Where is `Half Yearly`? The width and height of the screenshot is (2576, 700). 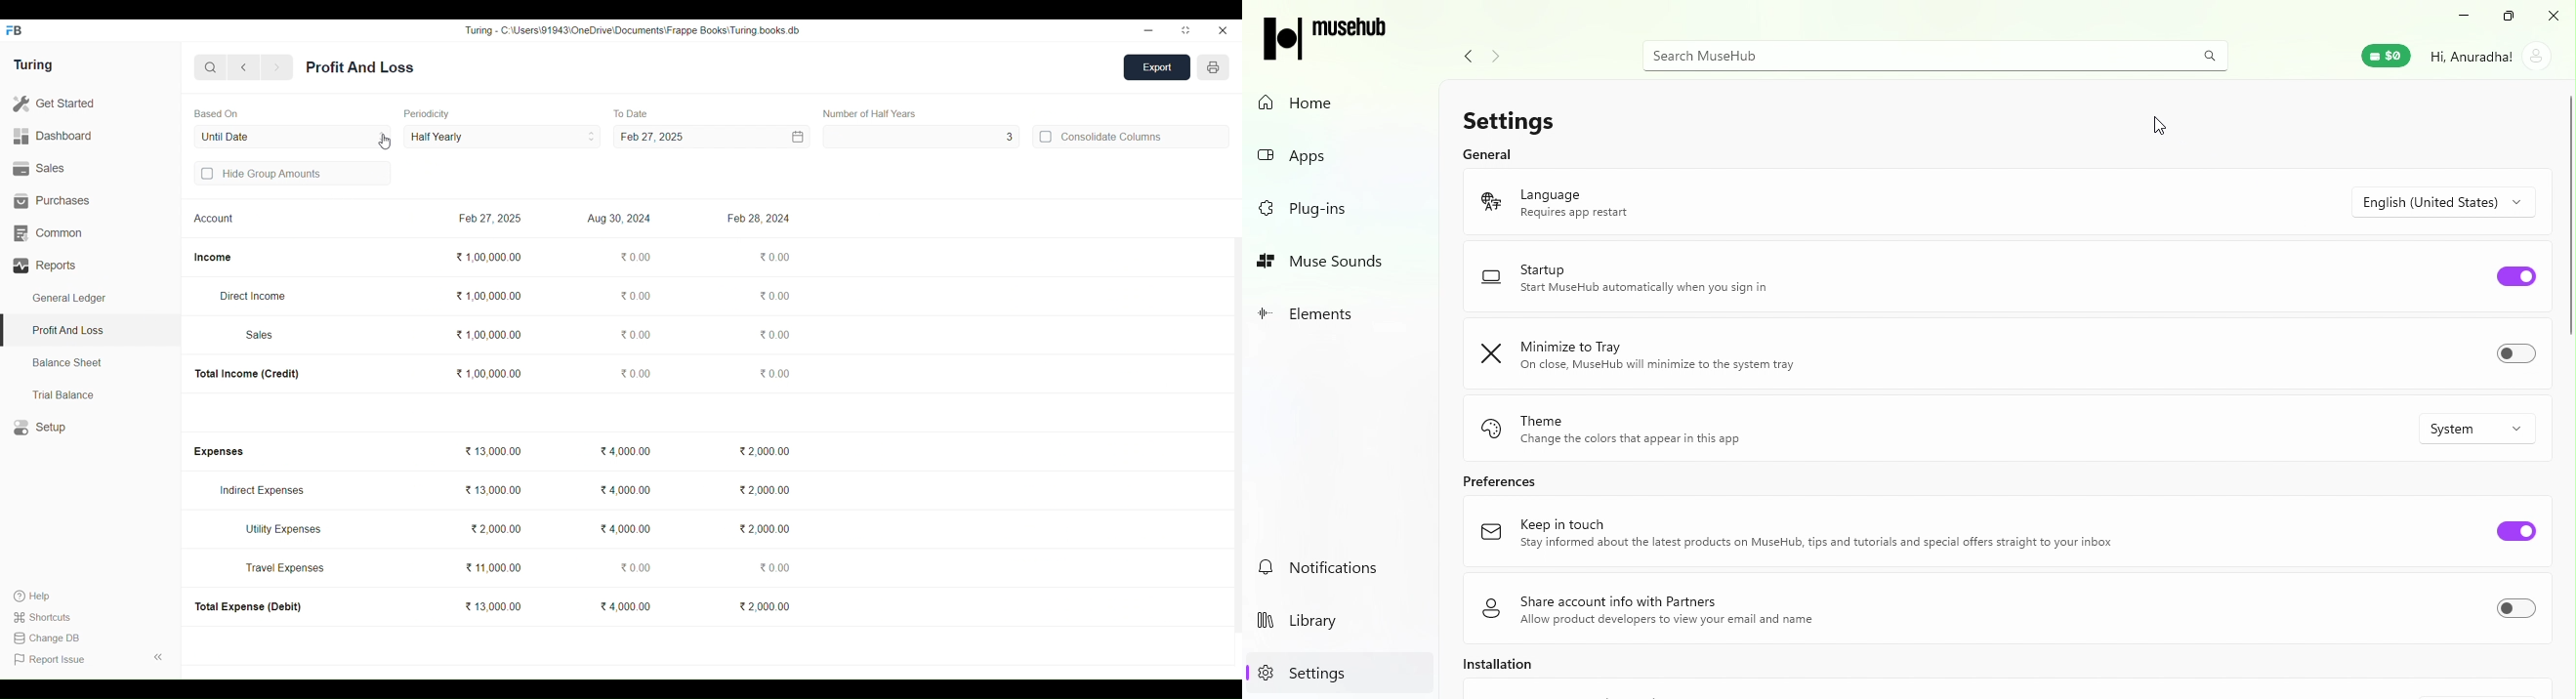
Half Yearly is located at coordinates (502, 136).